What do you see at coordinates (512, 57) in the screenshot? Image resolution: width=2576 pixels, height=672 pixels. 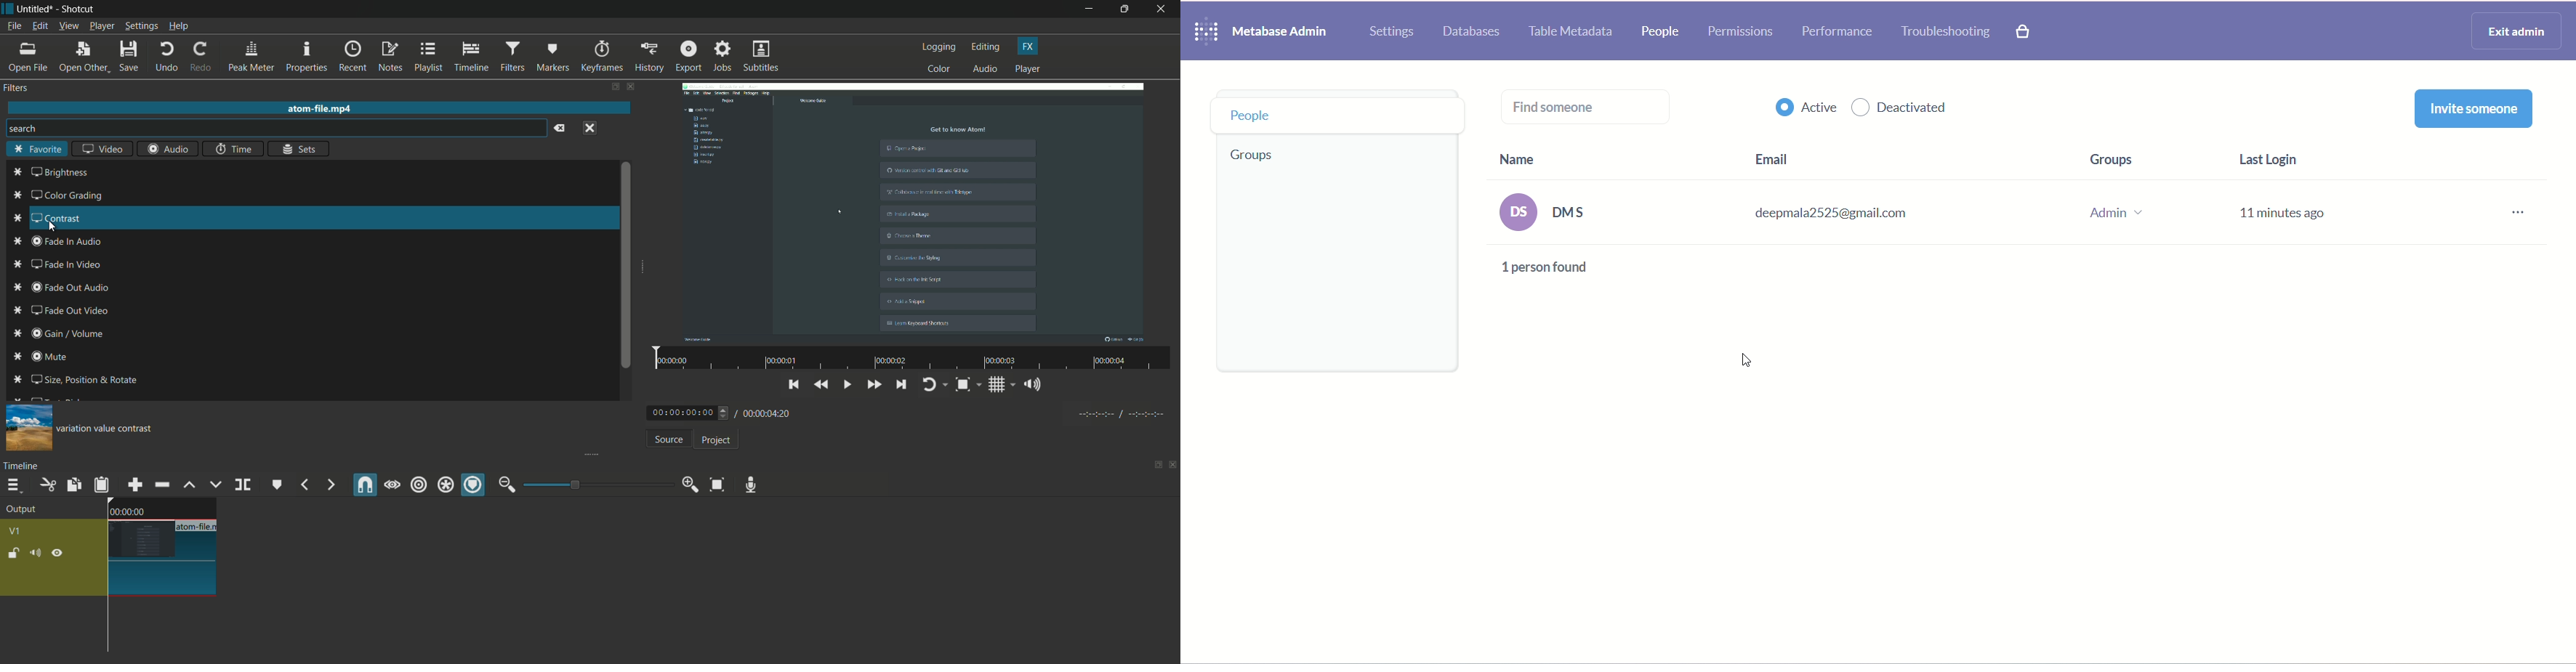 I see `filters` at bounding box center [512, 57].